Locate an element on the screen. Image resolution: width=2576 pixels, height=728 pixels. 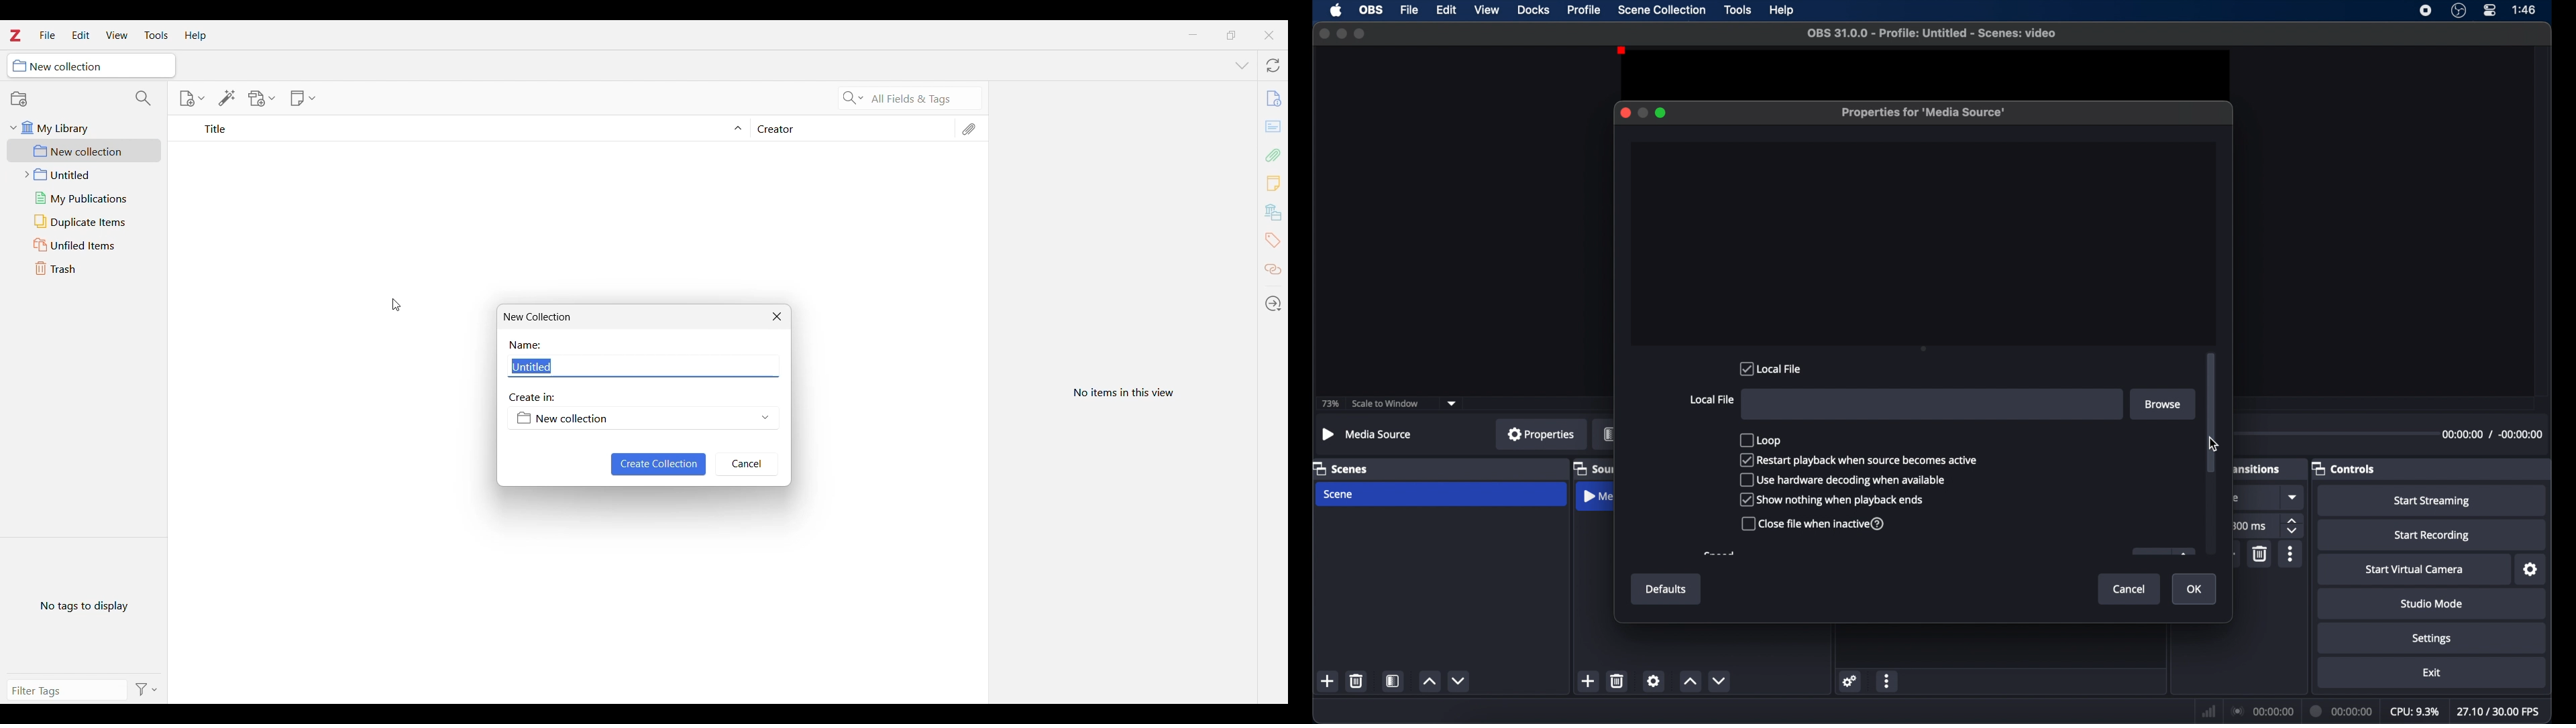
settings is located at coordinates (2432, 640).